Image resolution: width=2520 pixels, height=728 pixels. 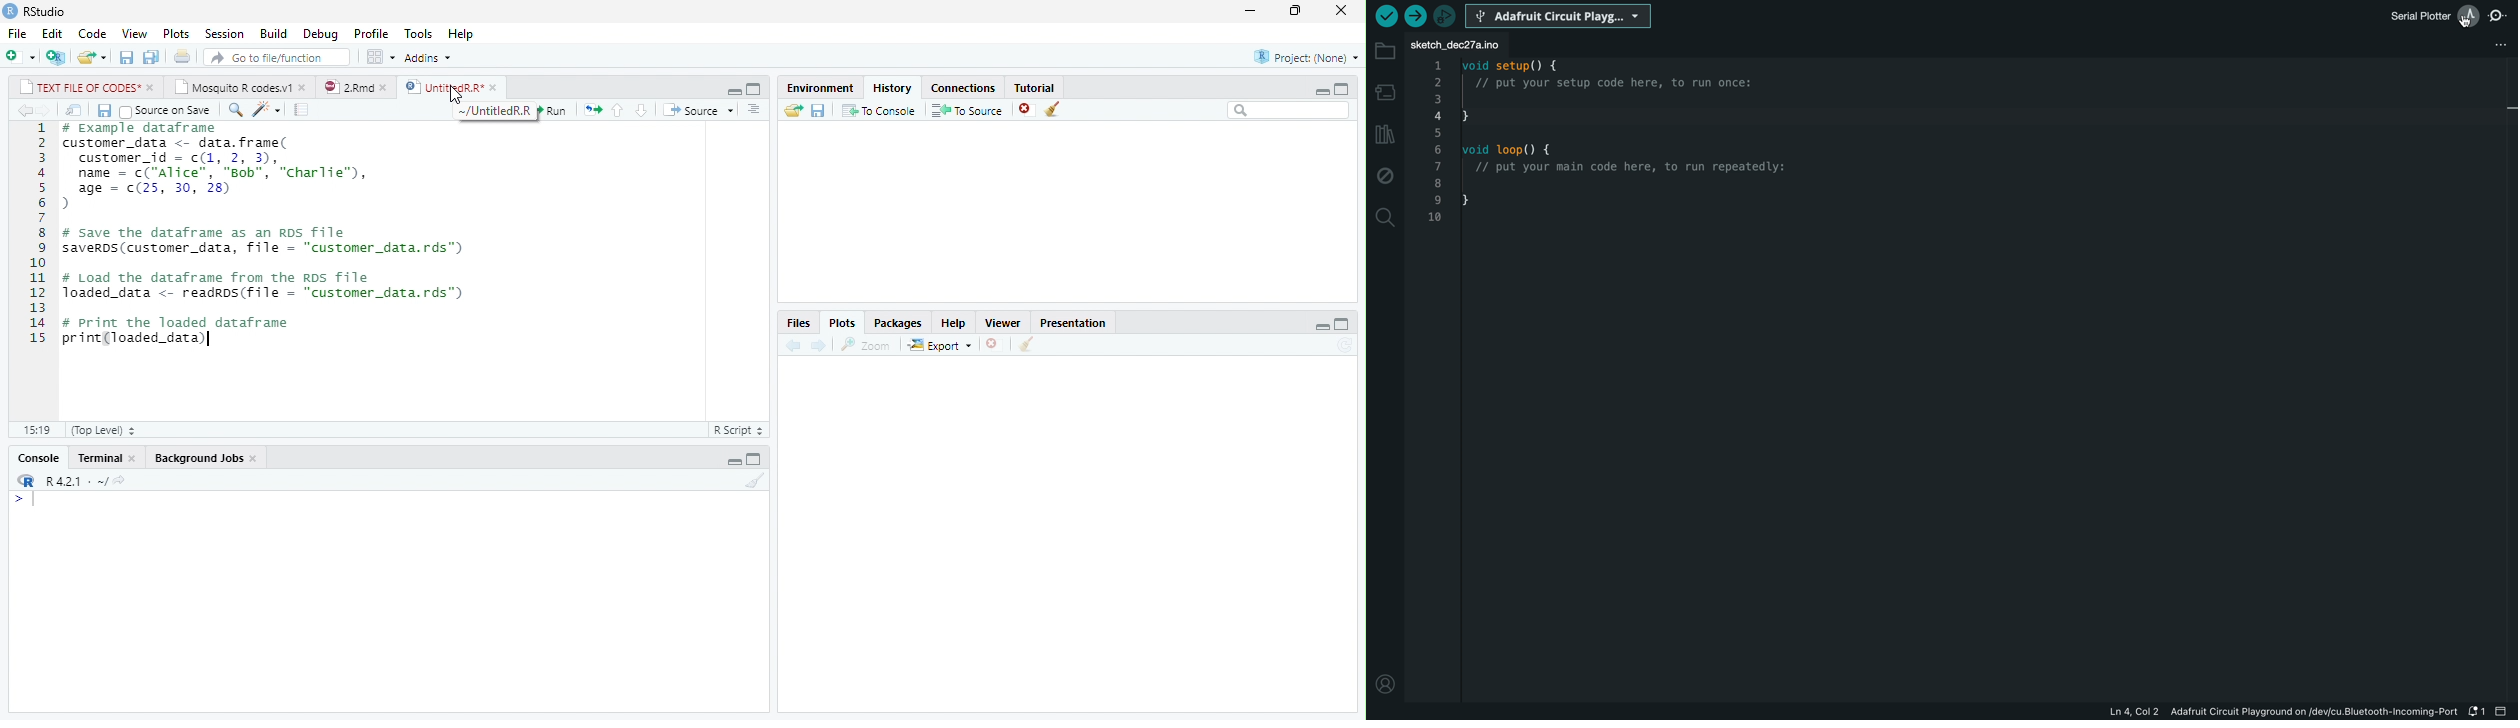 I want to click on >, so click(x=26, y=499).